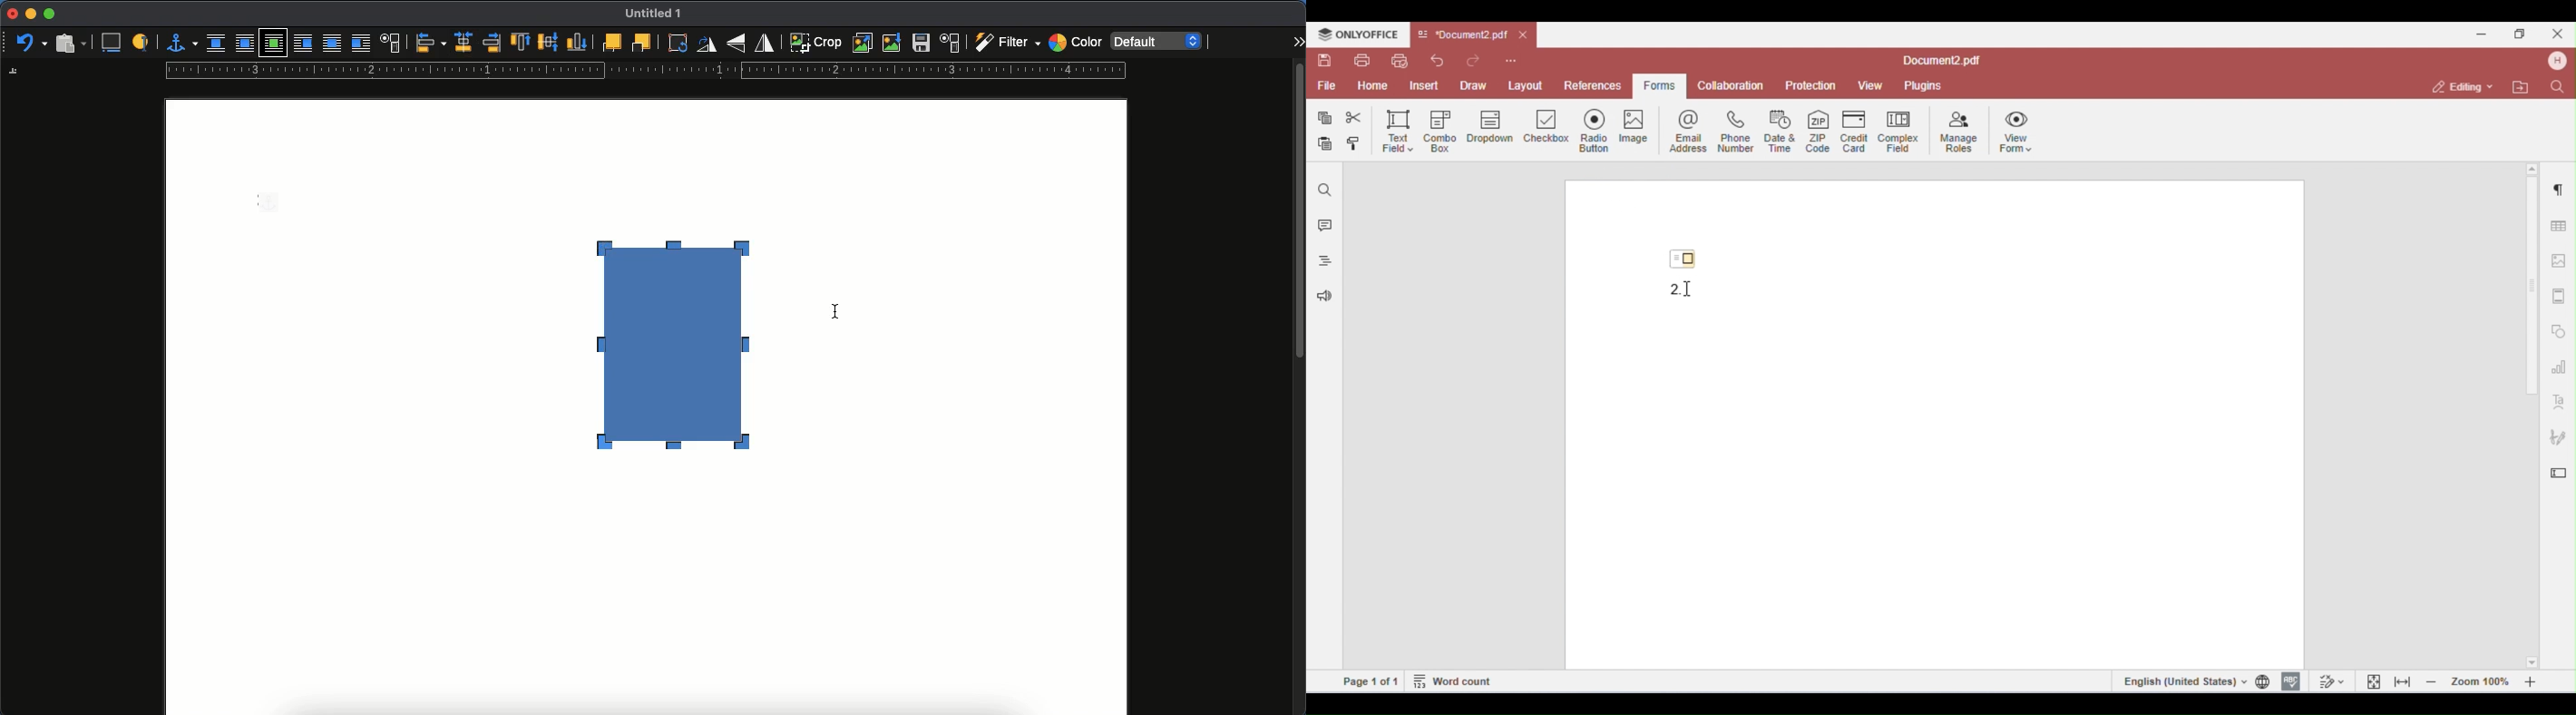  What do you see at coordinates (431, 43) in the screenshot?
I see `align objects` at bounding box center [431, 43].